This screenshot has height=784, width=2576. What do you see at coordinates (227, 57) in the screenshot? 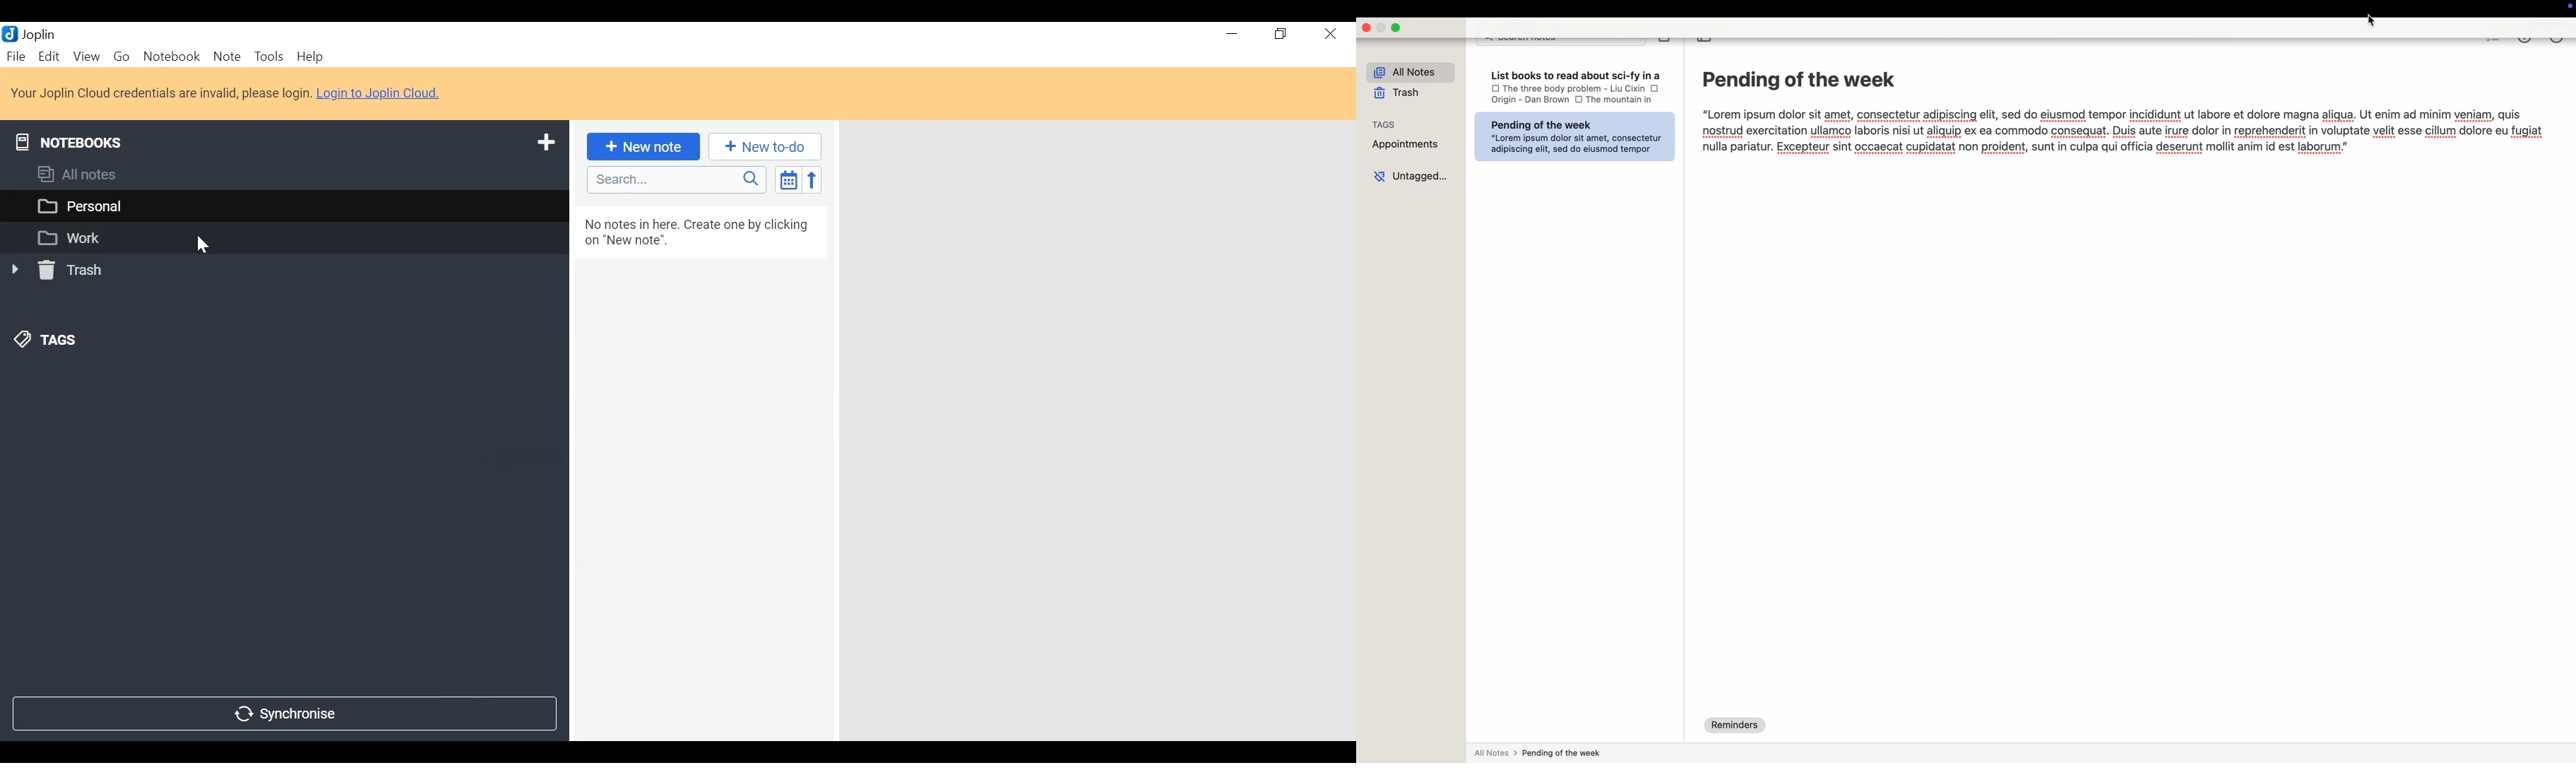
I see `Note` at bounding box center [227, 57].